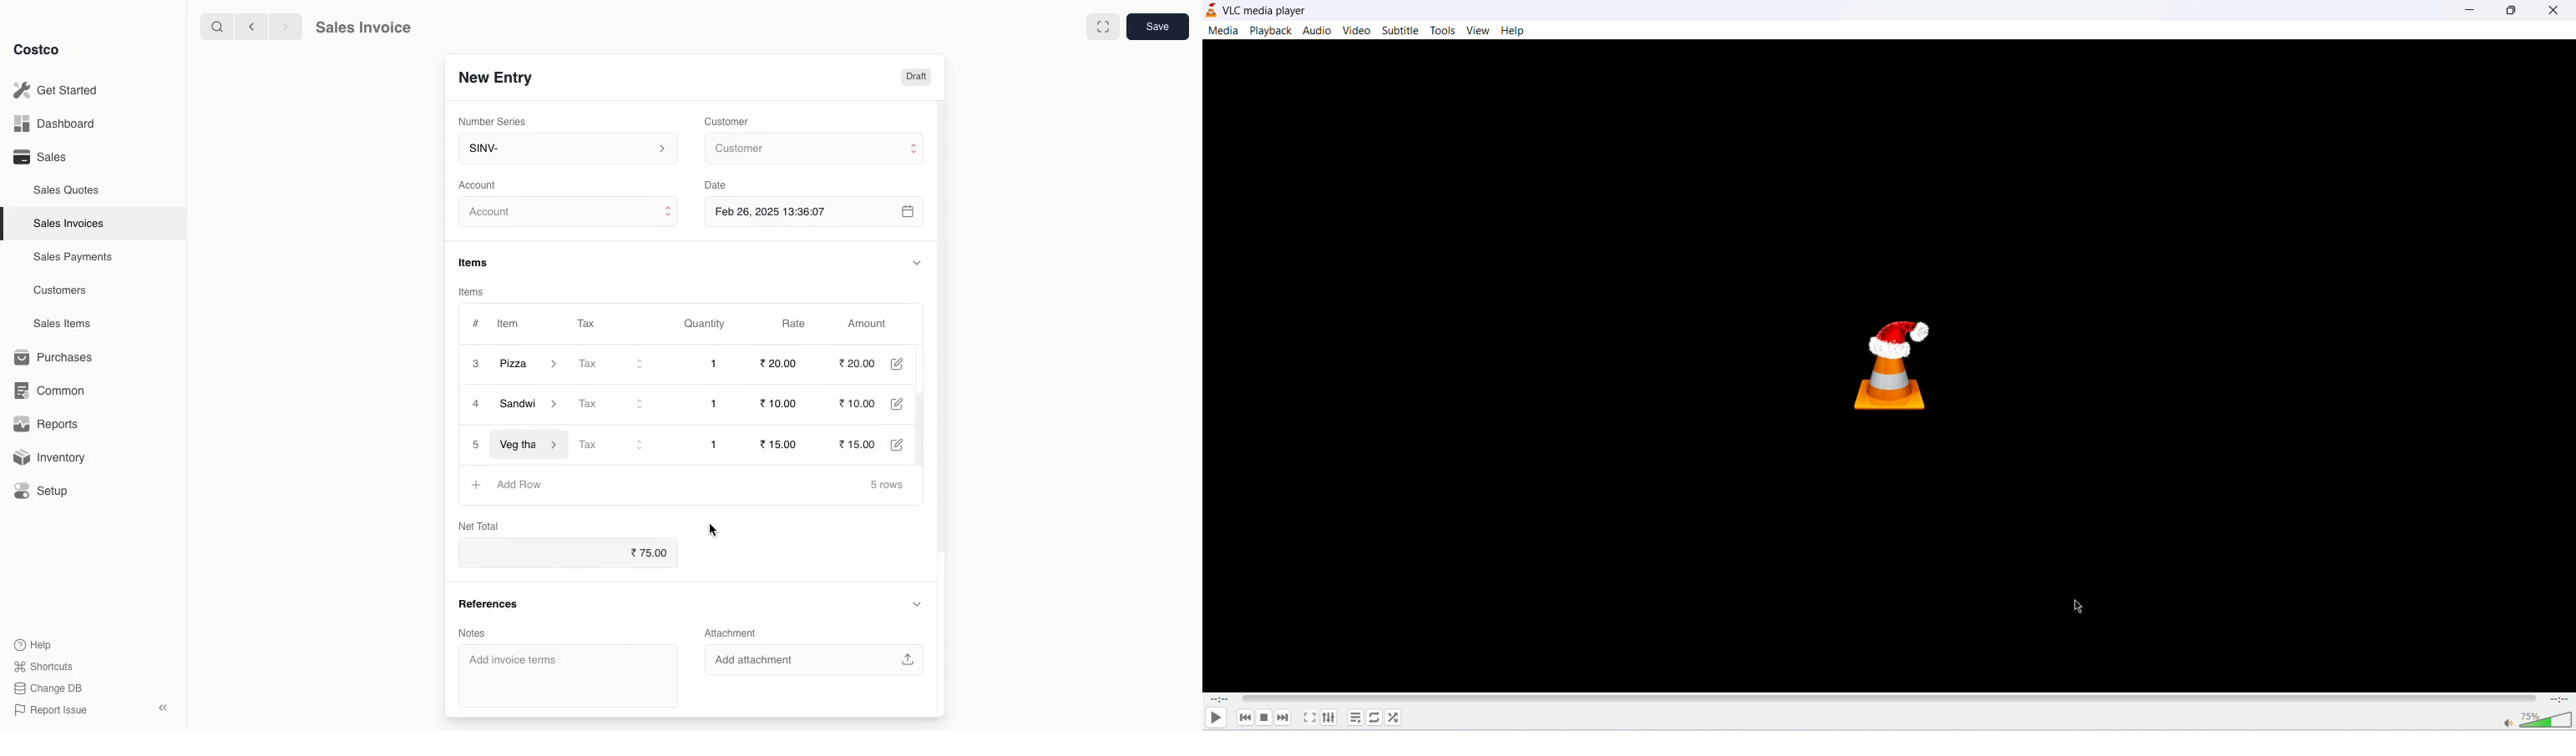  Describe the element at coordinates (703, 325) in the screenshot. I see `Quantity` at that location.